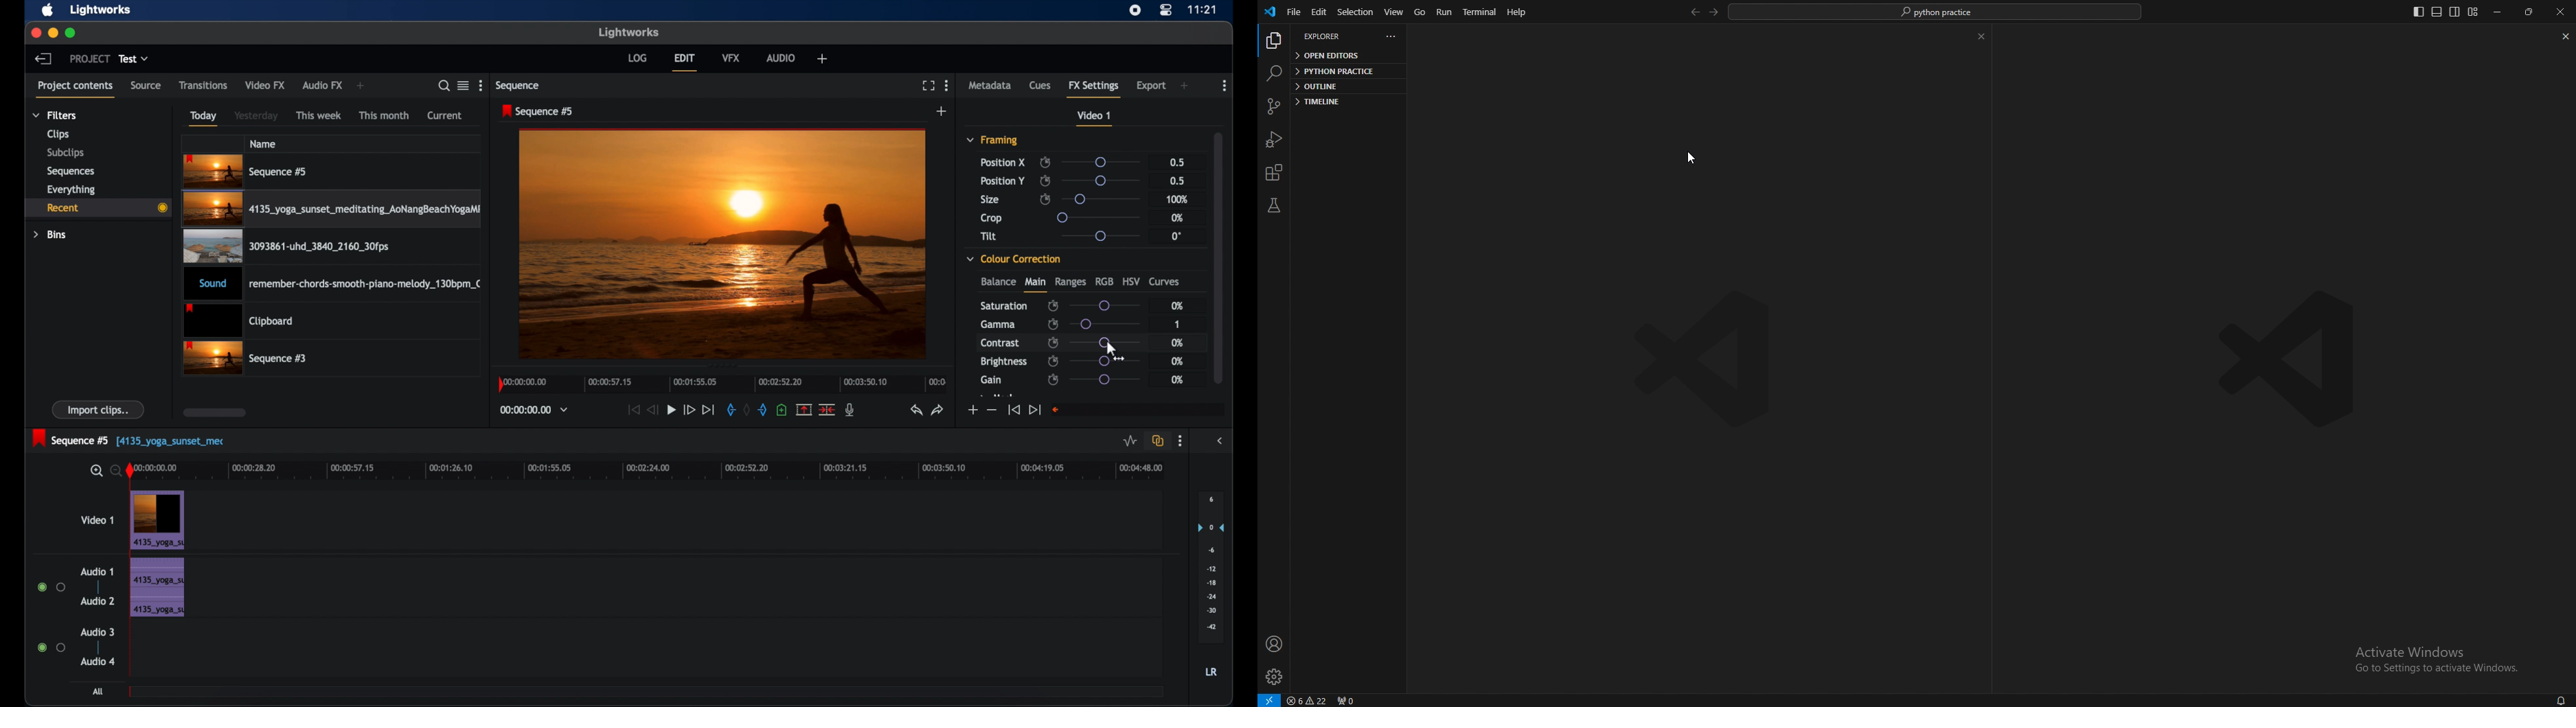 The image size is (2576, 728). I want to click on more options, so click(483, 85).